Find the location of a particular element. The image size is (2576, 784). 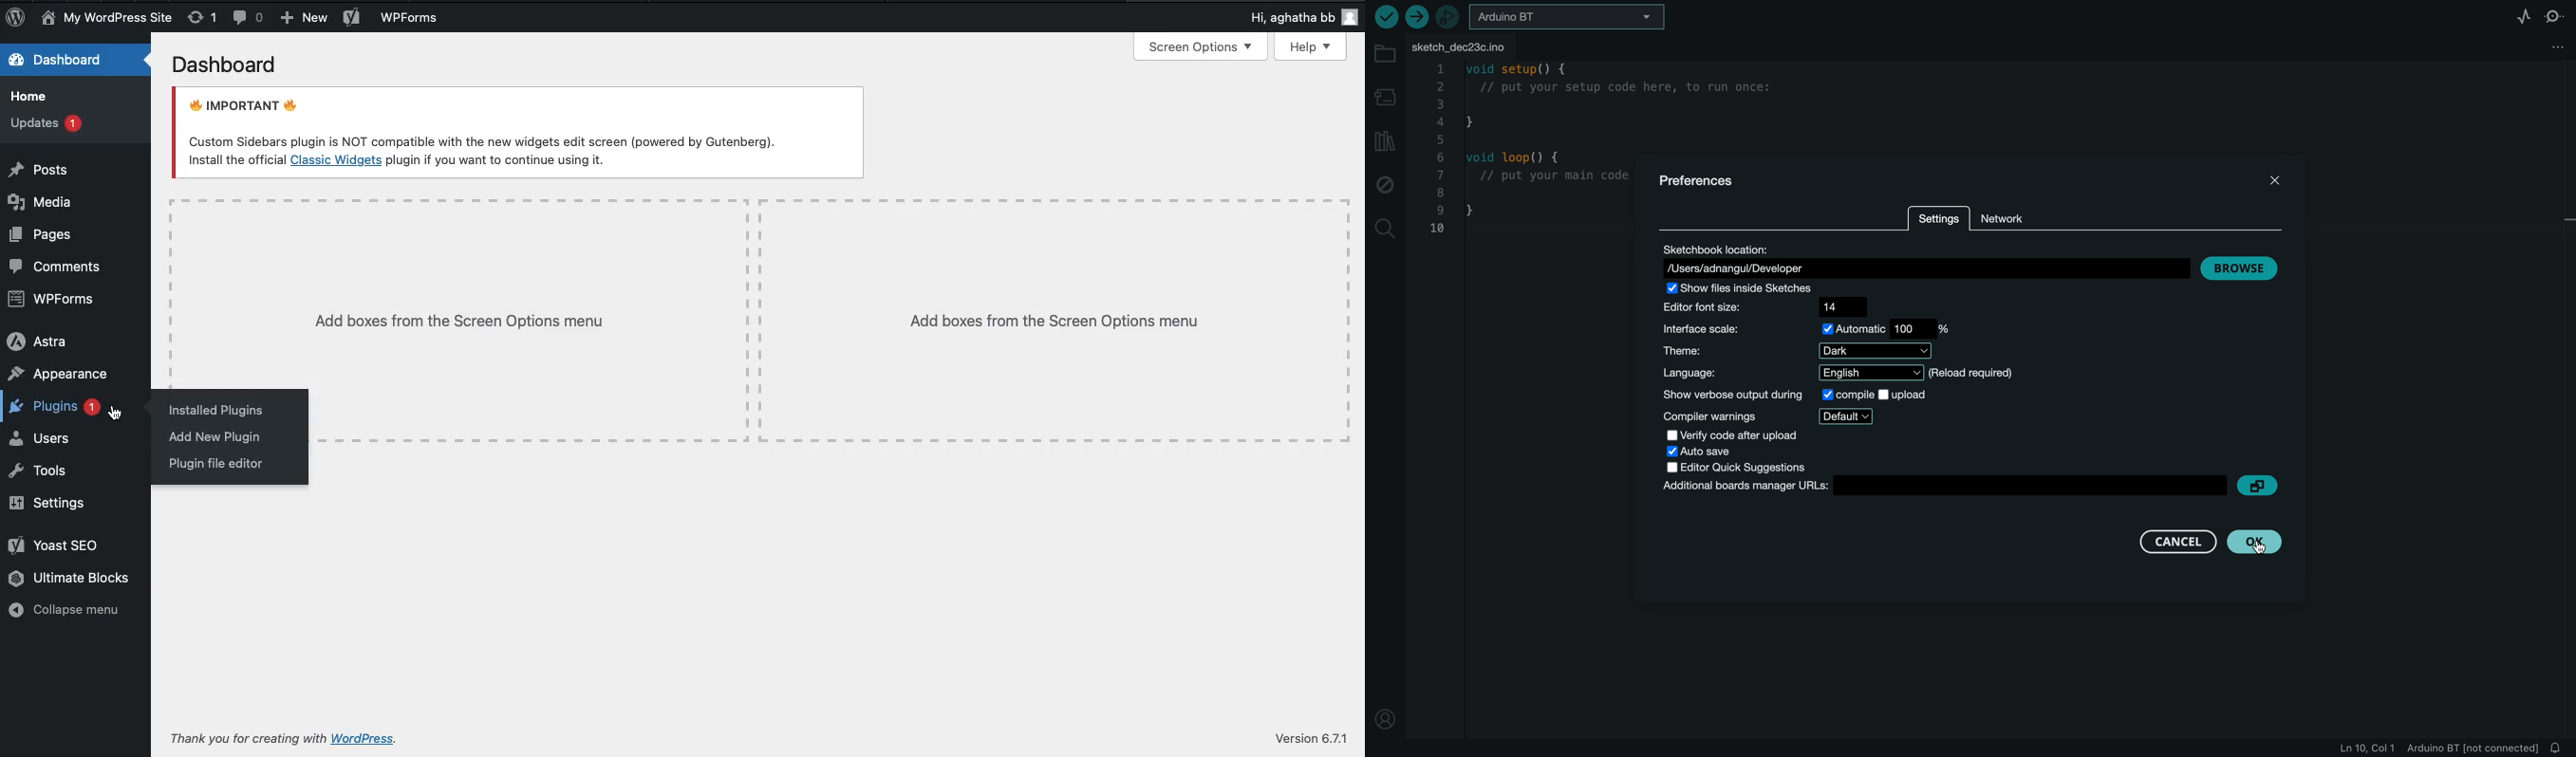

preferences is located at coordinates (1705, 183).